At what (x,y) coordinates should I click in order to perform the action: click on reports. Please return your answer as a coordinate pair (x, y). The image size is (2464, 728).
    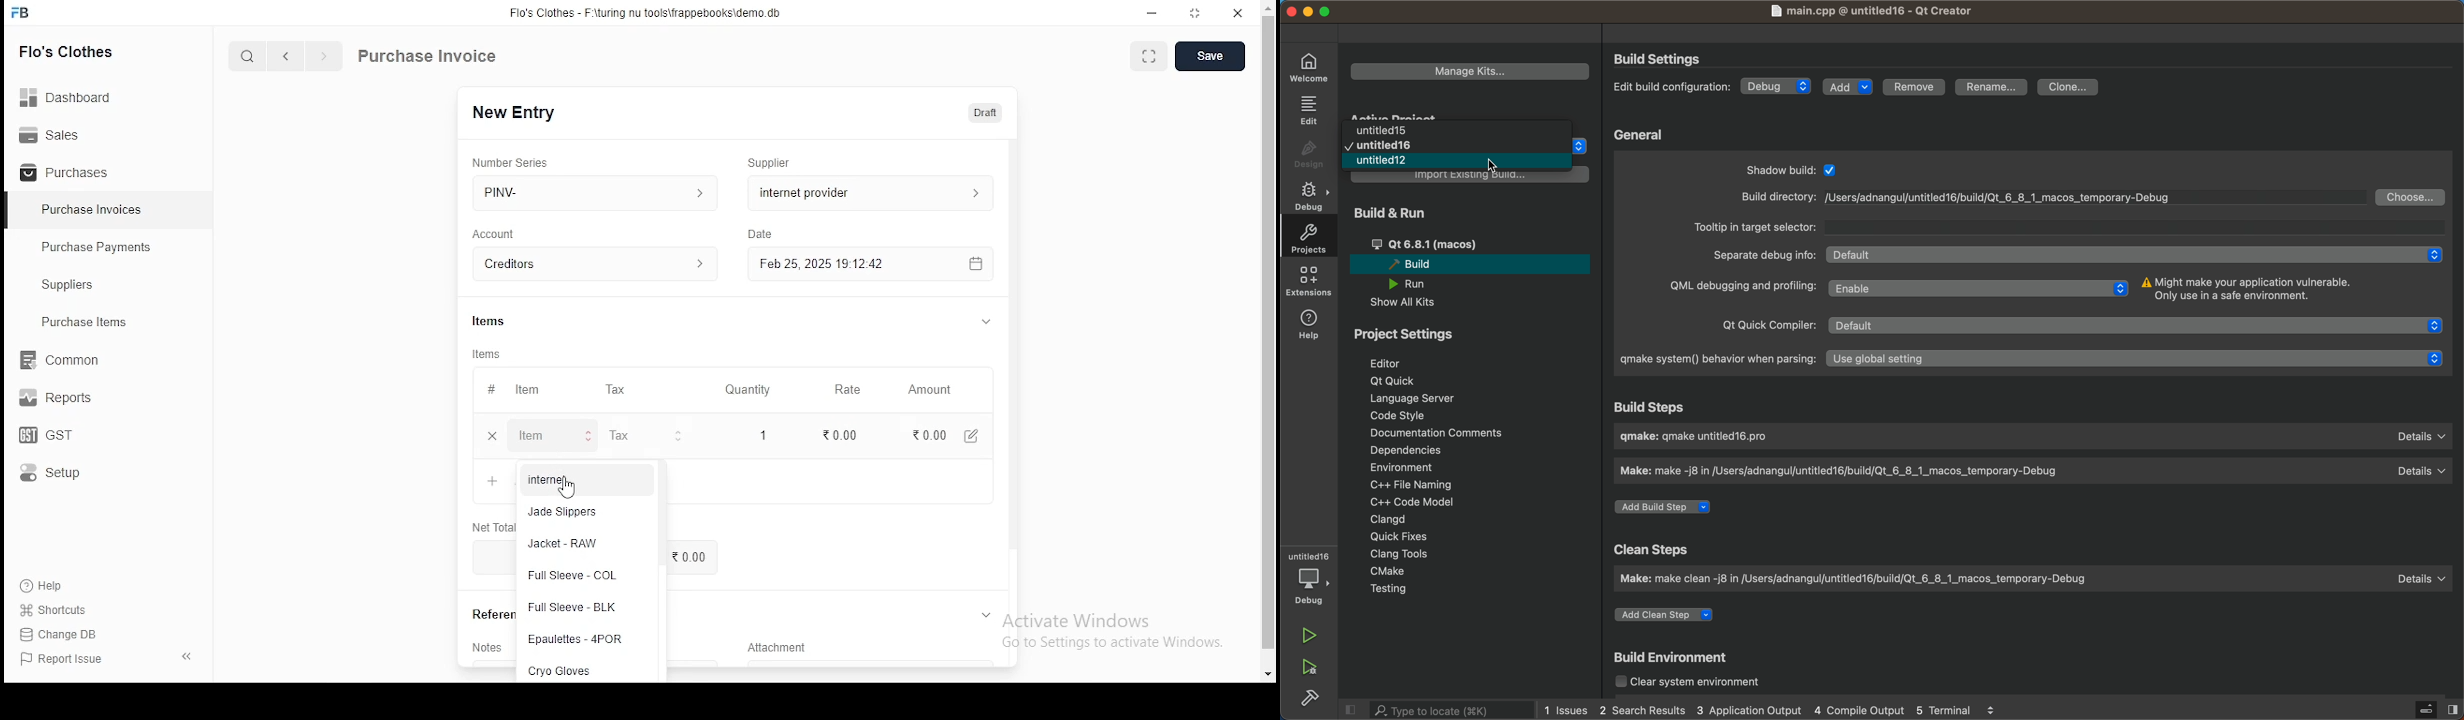
    Looking at the image, I should click on (58, 400).